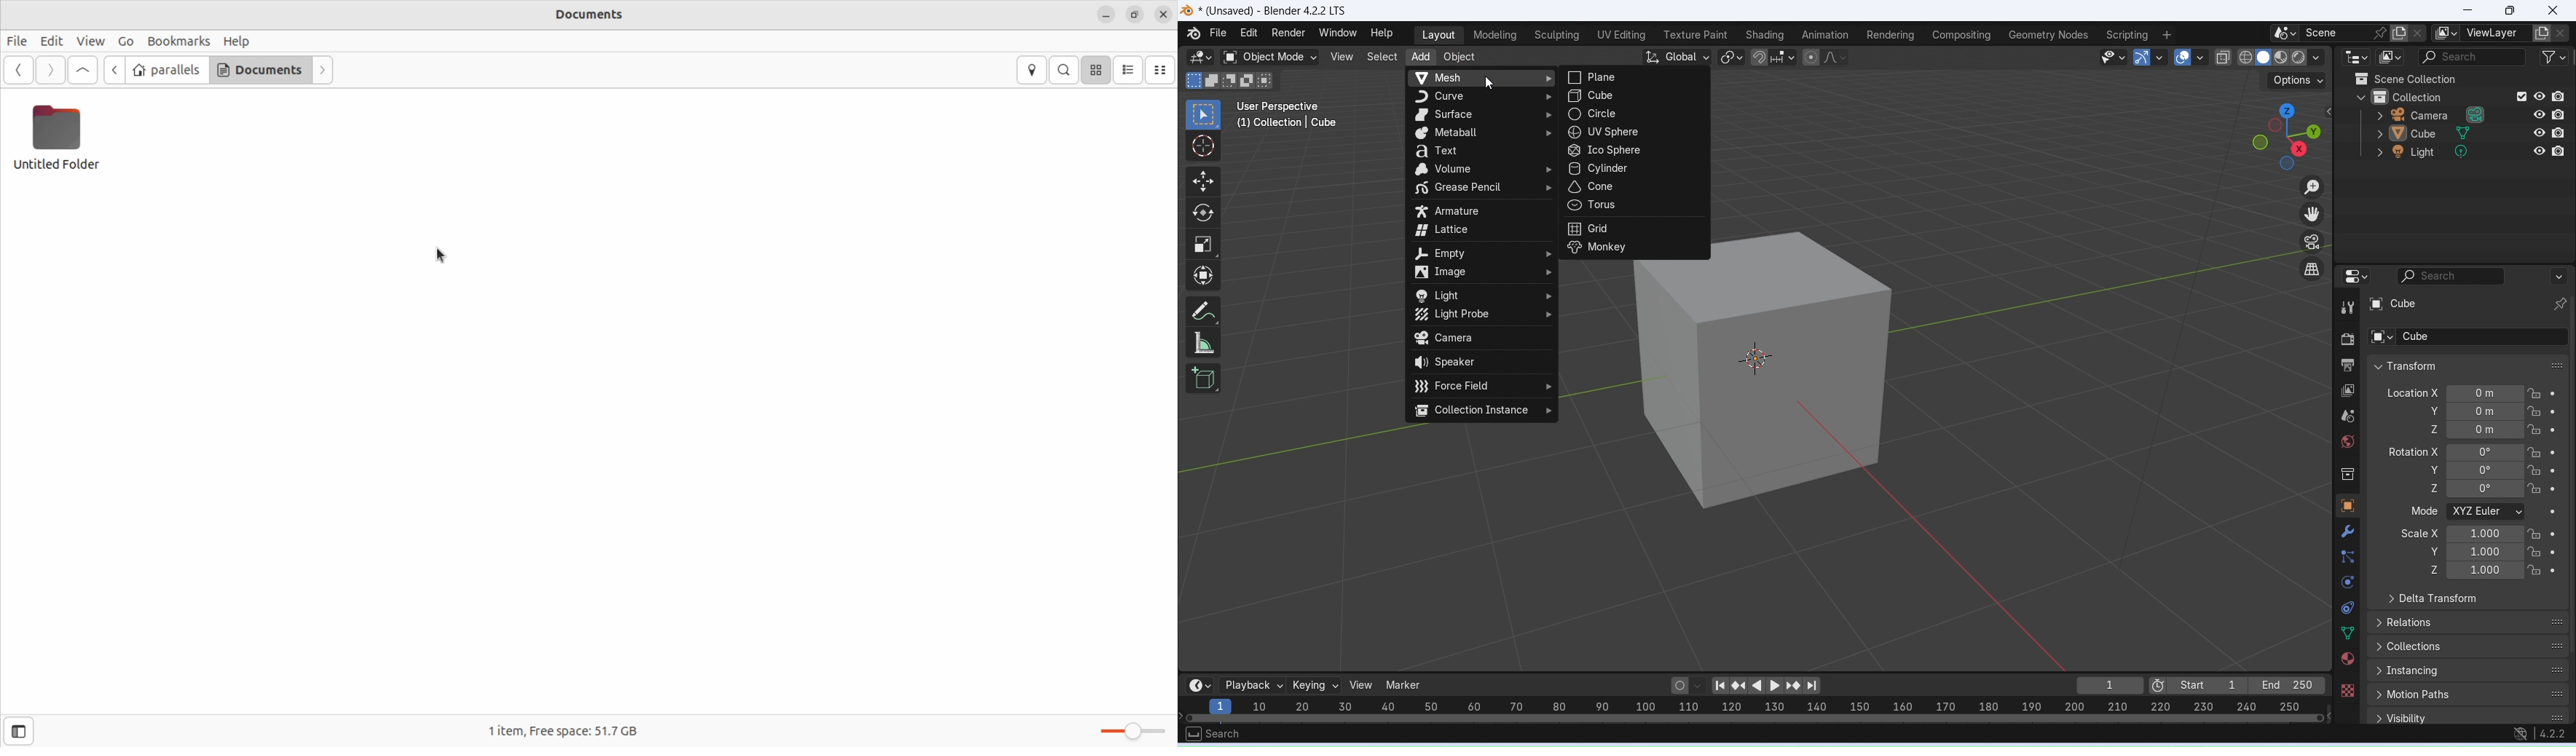 Image resolution: width=2576 pixels, height=756 pixels. Describe the element at coordinates (1267, 57) in the screenshot. I see `Object mode` at that location.